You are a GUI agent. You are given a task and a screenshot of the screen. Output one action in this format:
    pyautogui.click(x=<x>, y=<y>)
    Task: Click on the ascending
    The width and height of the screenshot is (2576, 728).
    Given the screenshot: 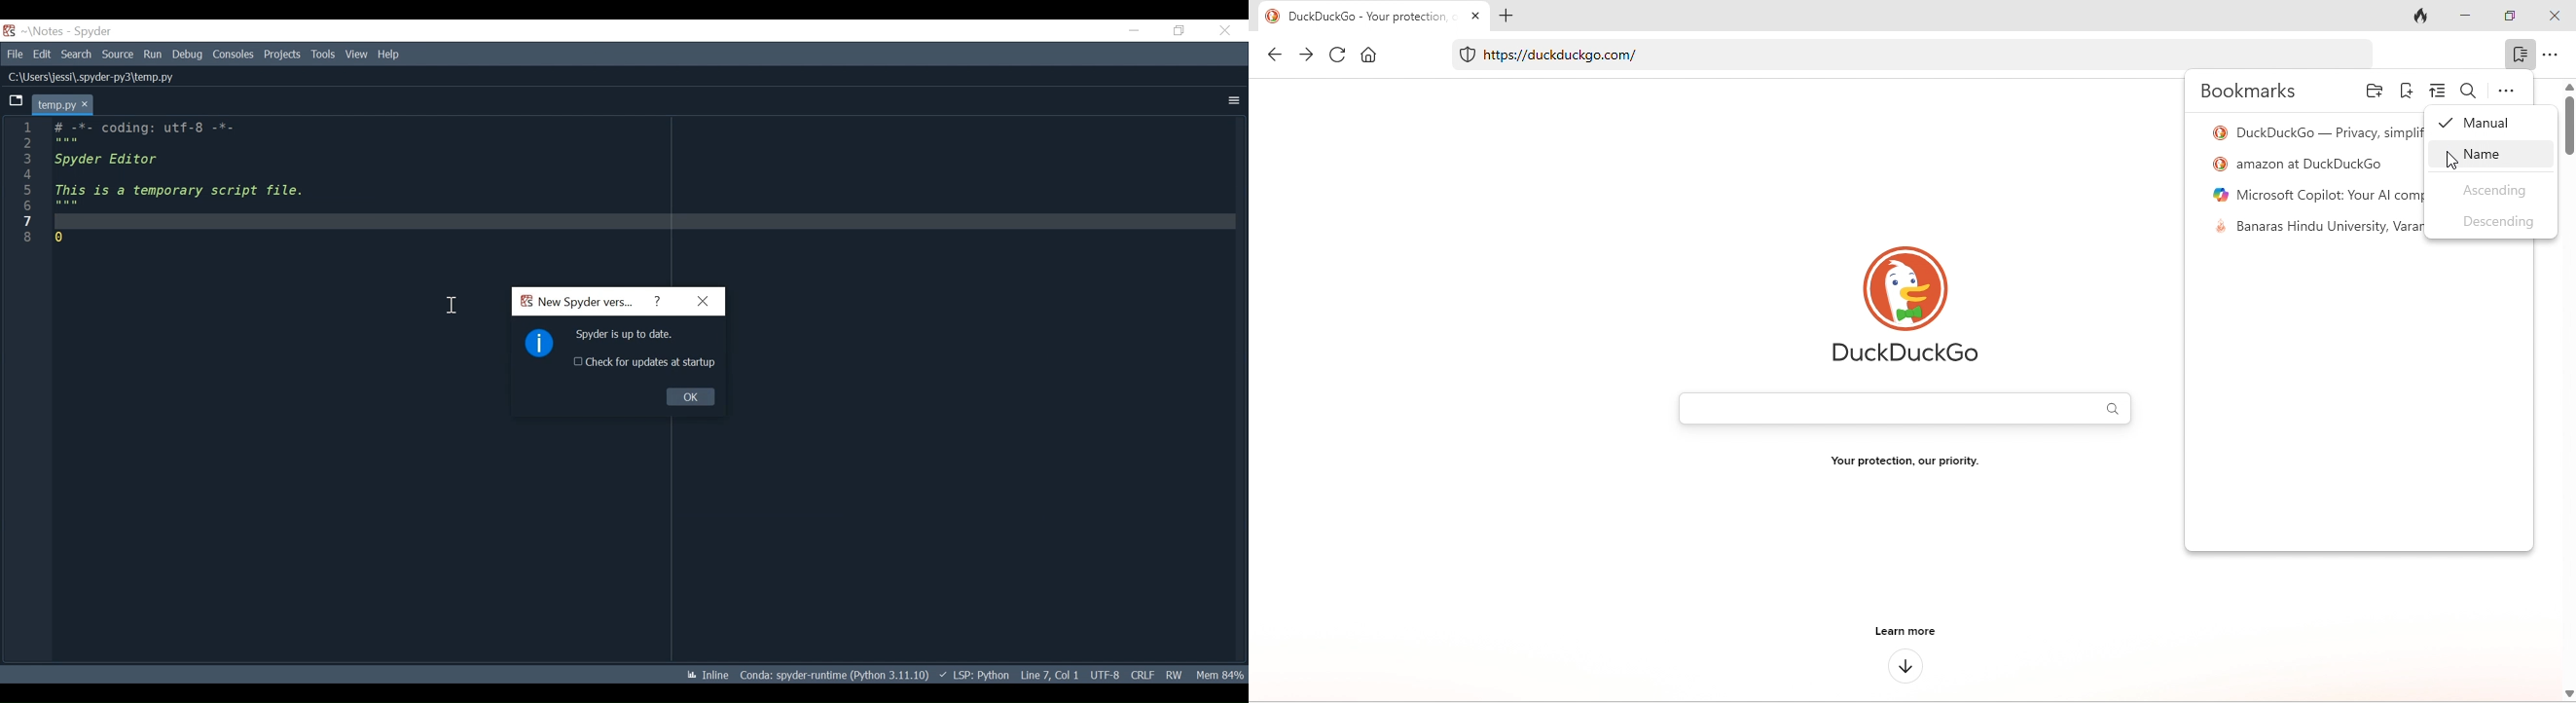 What is the action you would take?
    pyautogui.click(x=2489, y=191)
    